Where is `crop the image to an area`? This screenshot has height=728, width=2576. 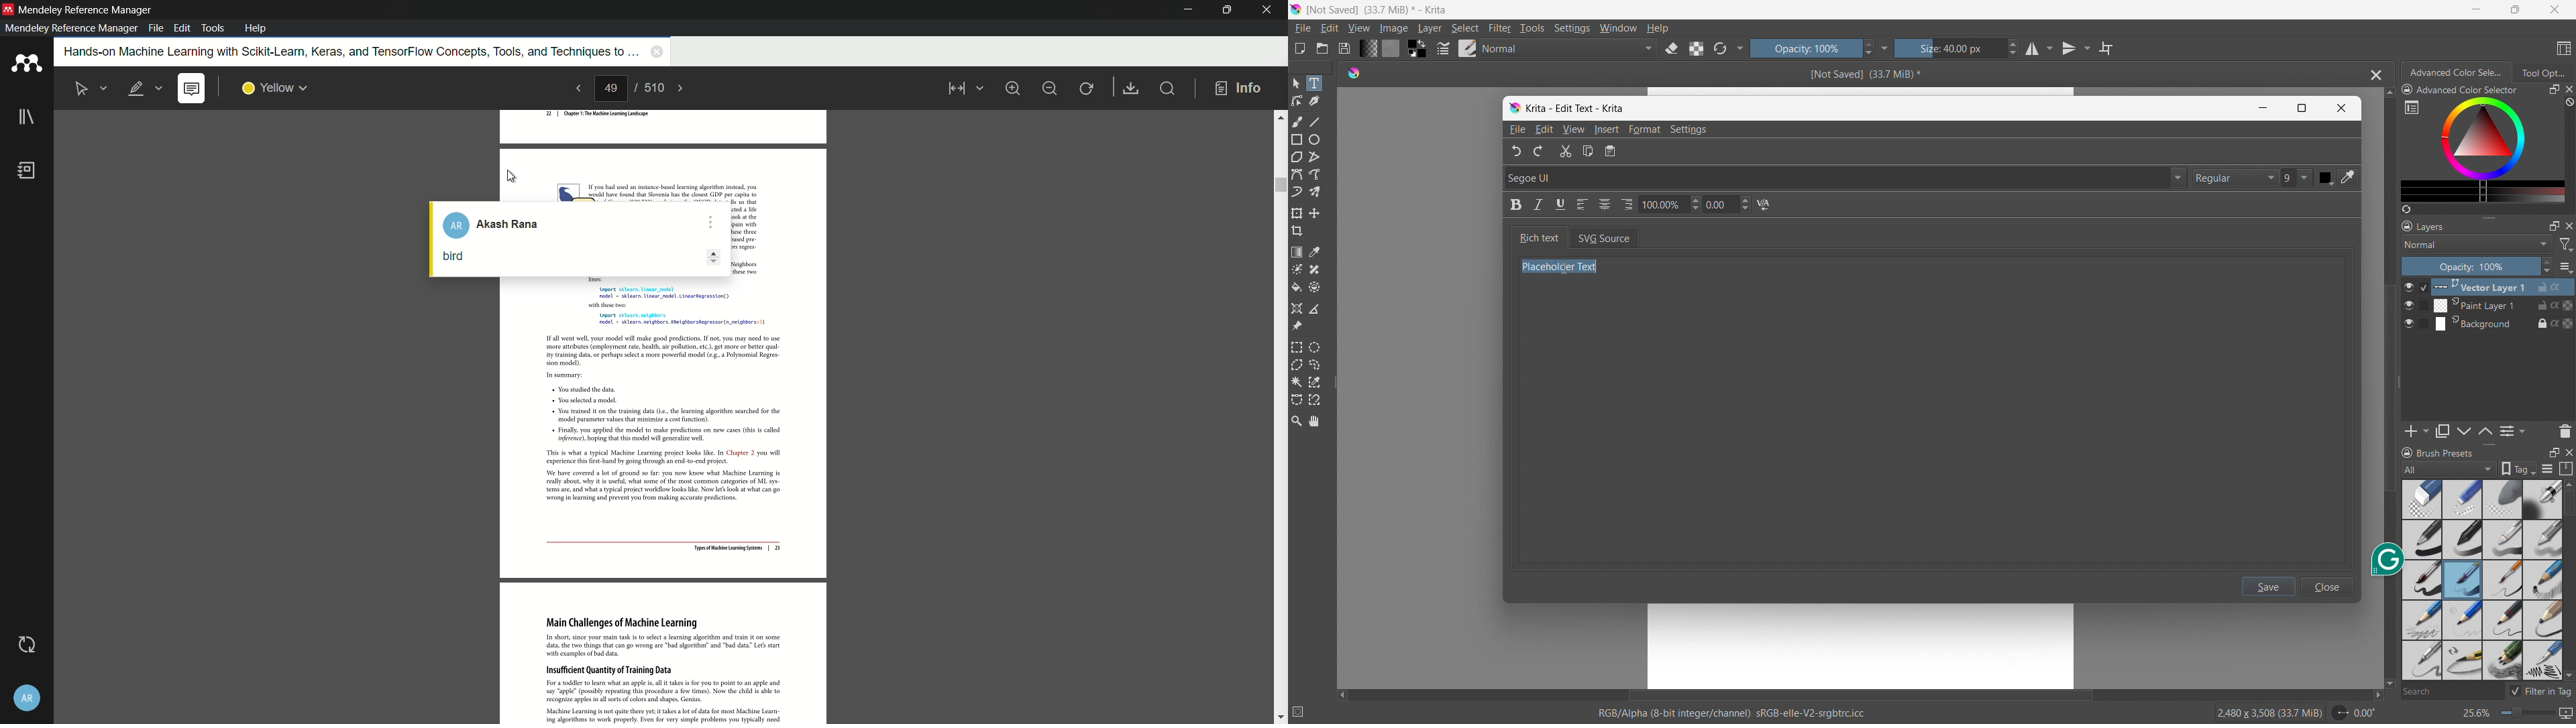
crop the image to an area is located at coordinates (1297, 231).